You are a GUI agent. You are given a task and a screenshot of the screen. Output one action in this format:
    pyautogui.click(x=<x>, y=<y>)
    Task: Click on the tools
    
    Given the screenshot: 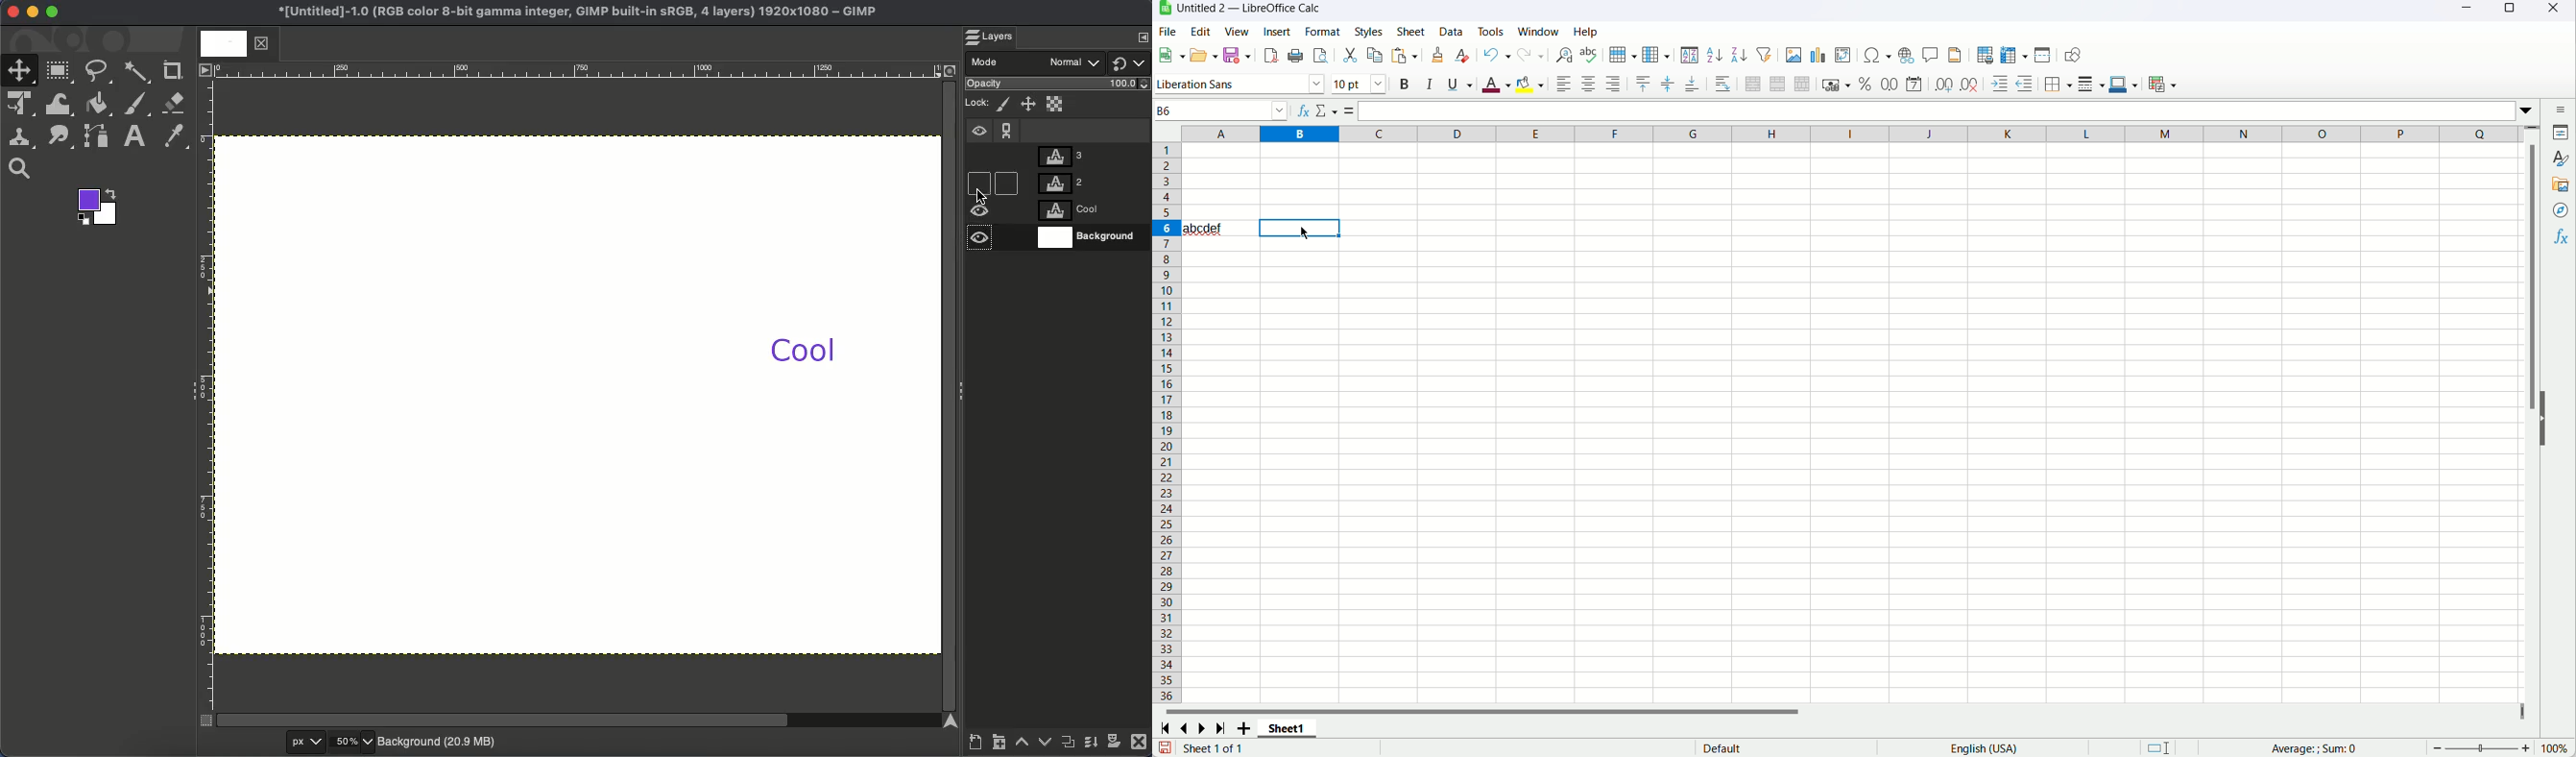 What is the action you would take?
    pyautogui.click(x=1492, y=31)
    